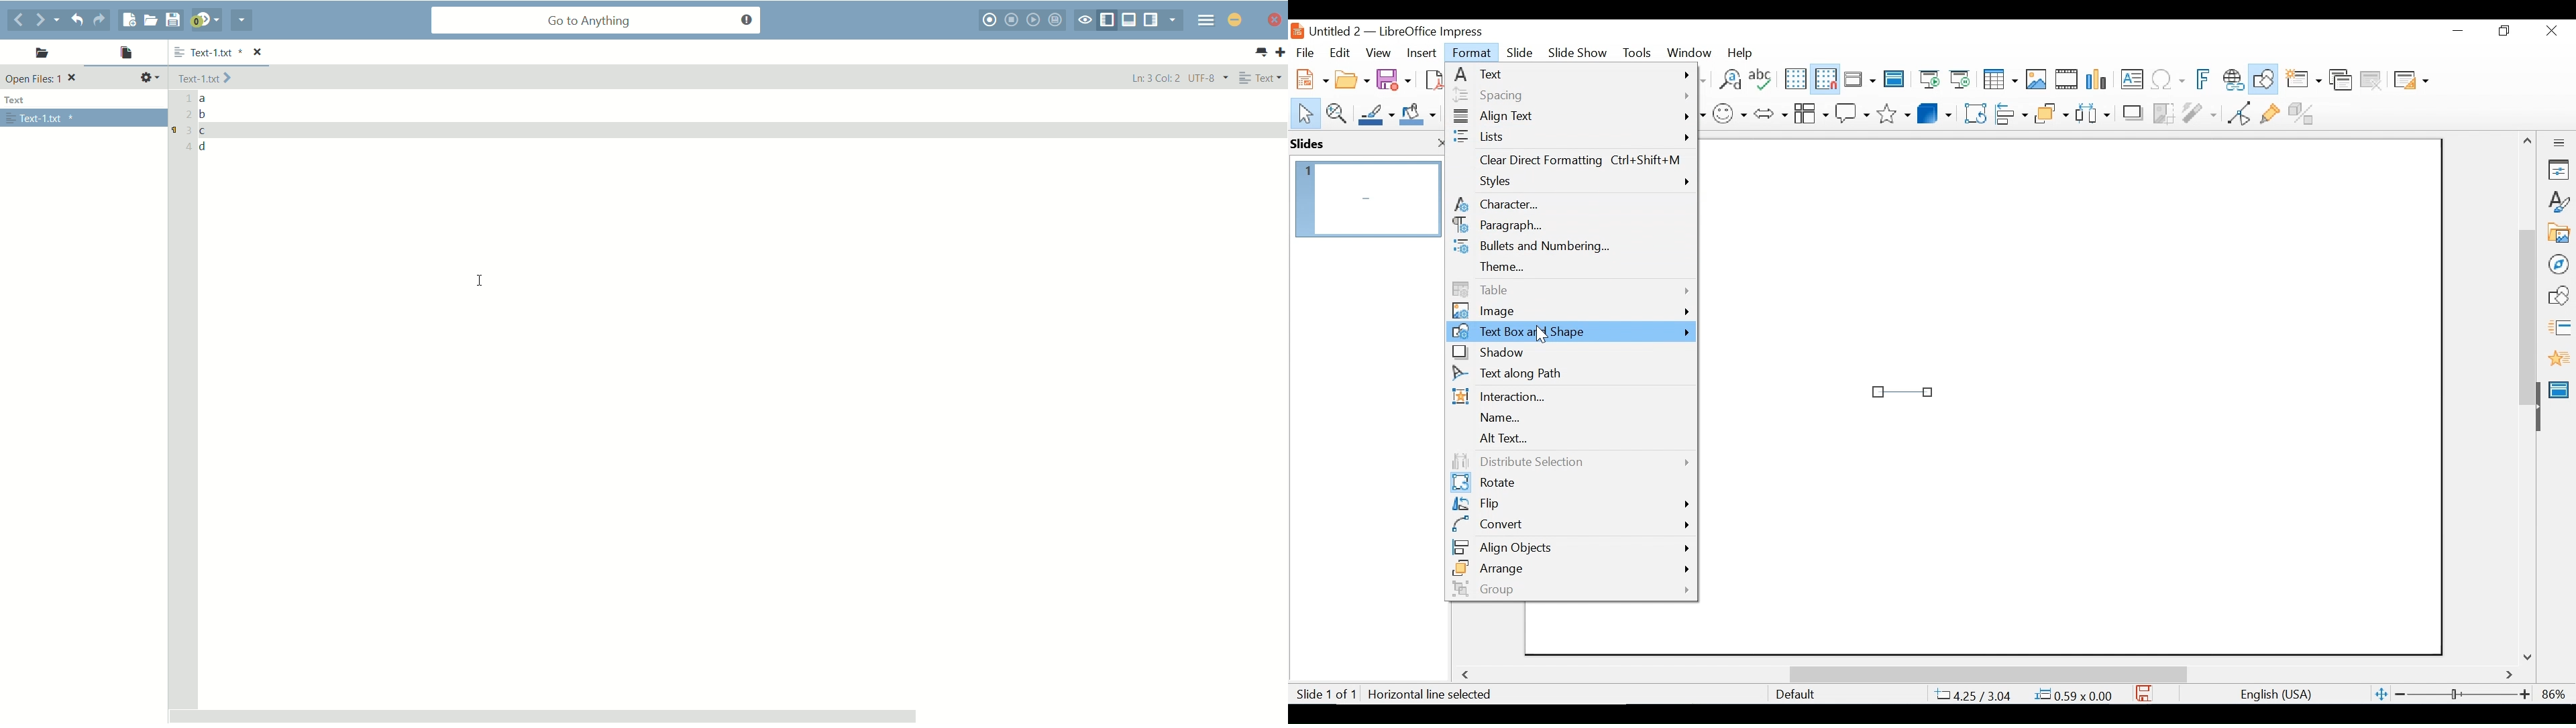 The image size is (2576, 728). Describe the element at coordinates (1570, 545) in the screenshot. I see `Align Objects` at that location.